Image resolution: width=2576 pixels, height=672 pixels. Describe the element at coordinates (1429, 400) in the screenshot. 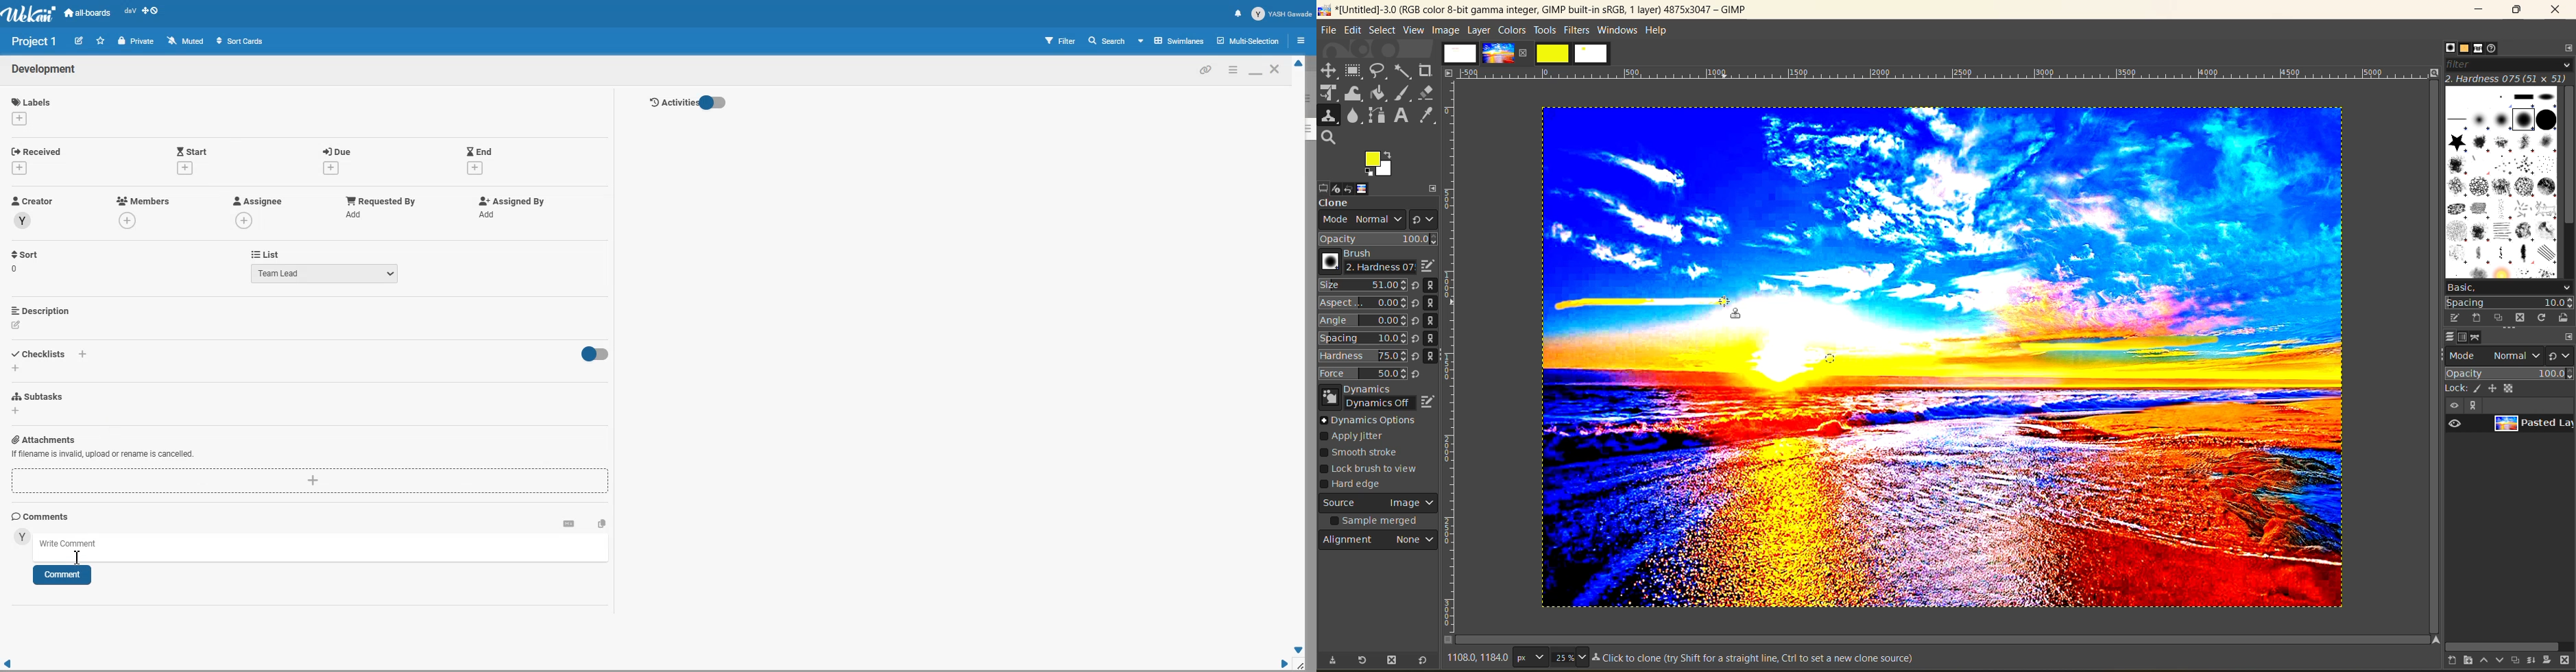

I see `edit` at that location.